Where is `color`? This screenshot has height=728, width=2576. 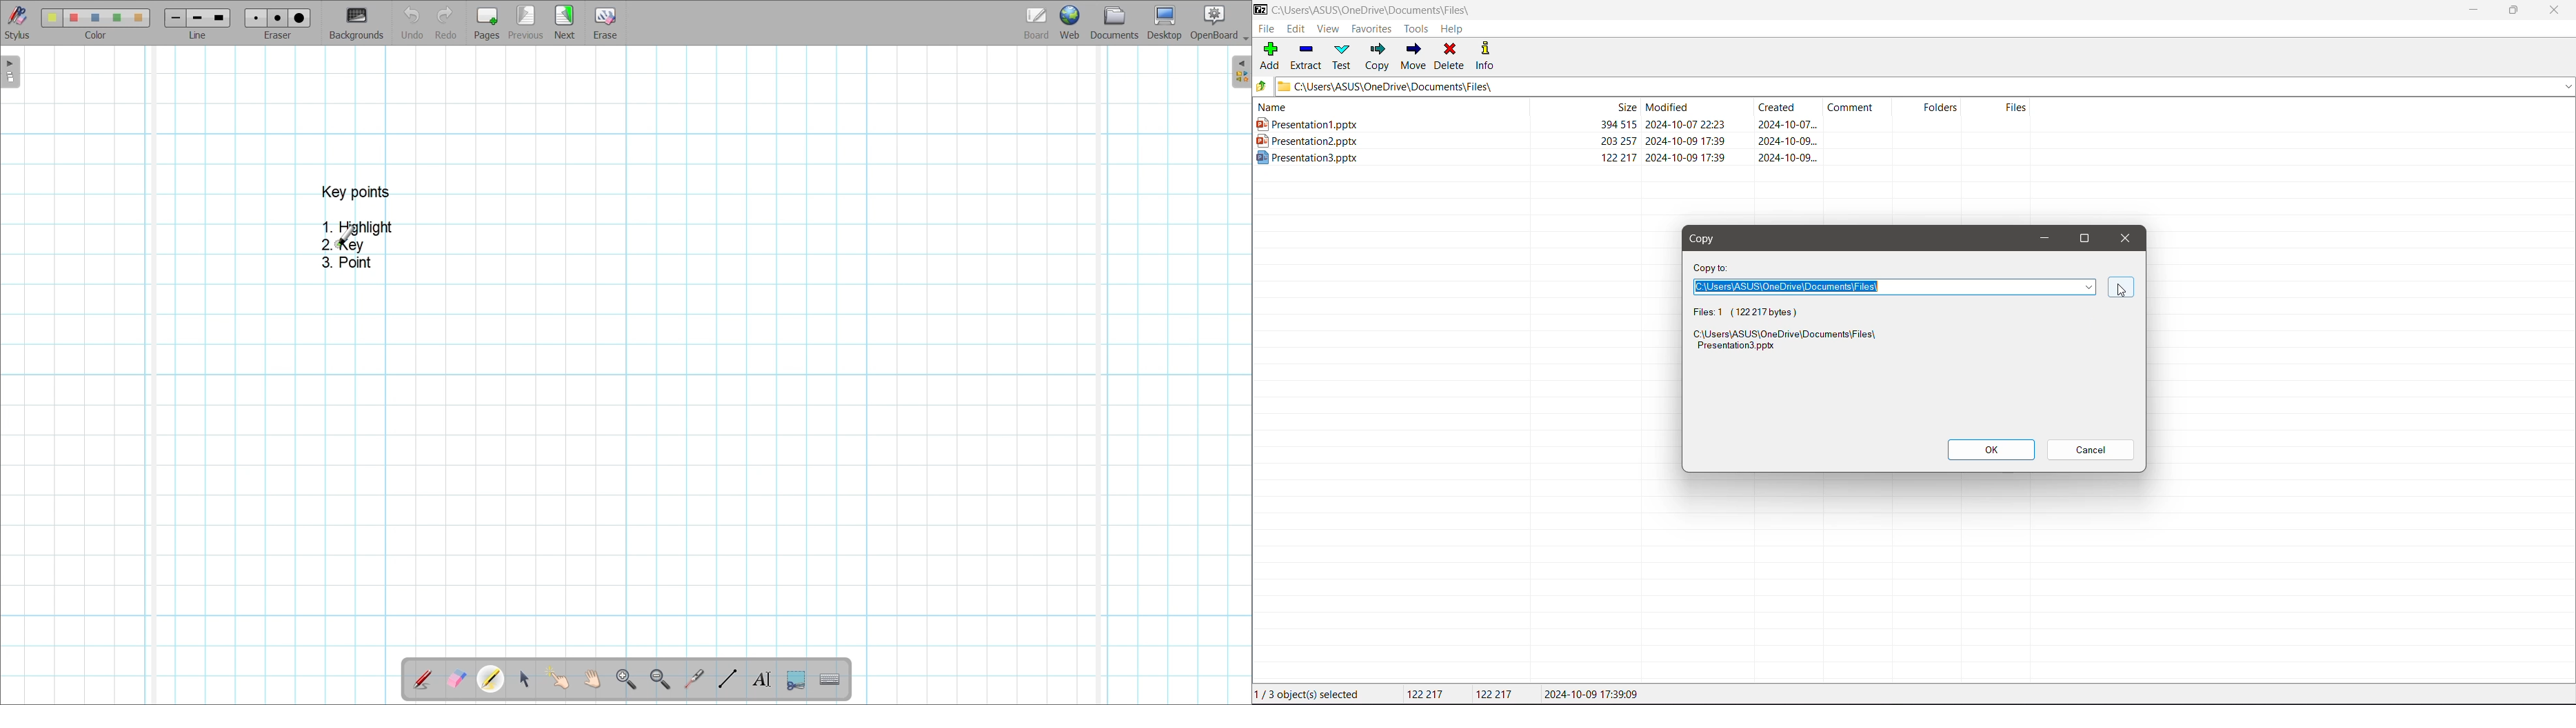
color is located at coordinates (93, 35).